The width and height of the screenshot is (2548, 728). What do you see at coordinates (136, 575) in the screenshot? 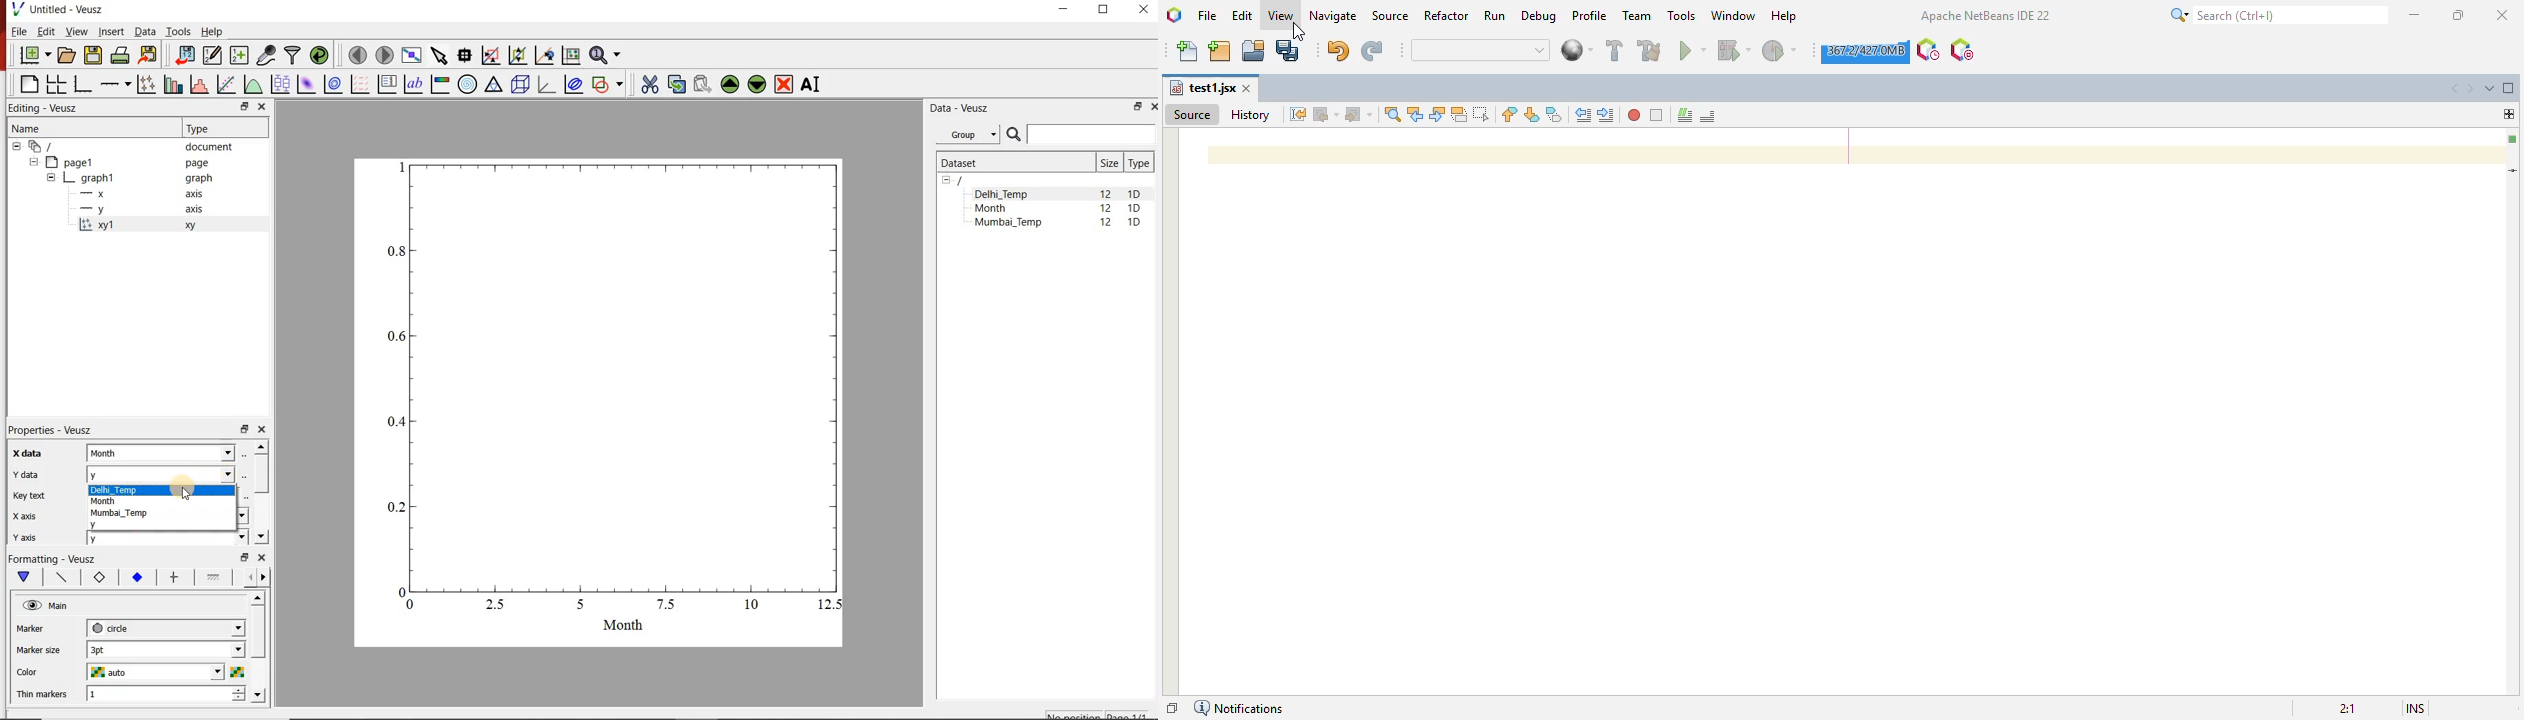
I see `Tick labels` at bounding box center [136, 575].